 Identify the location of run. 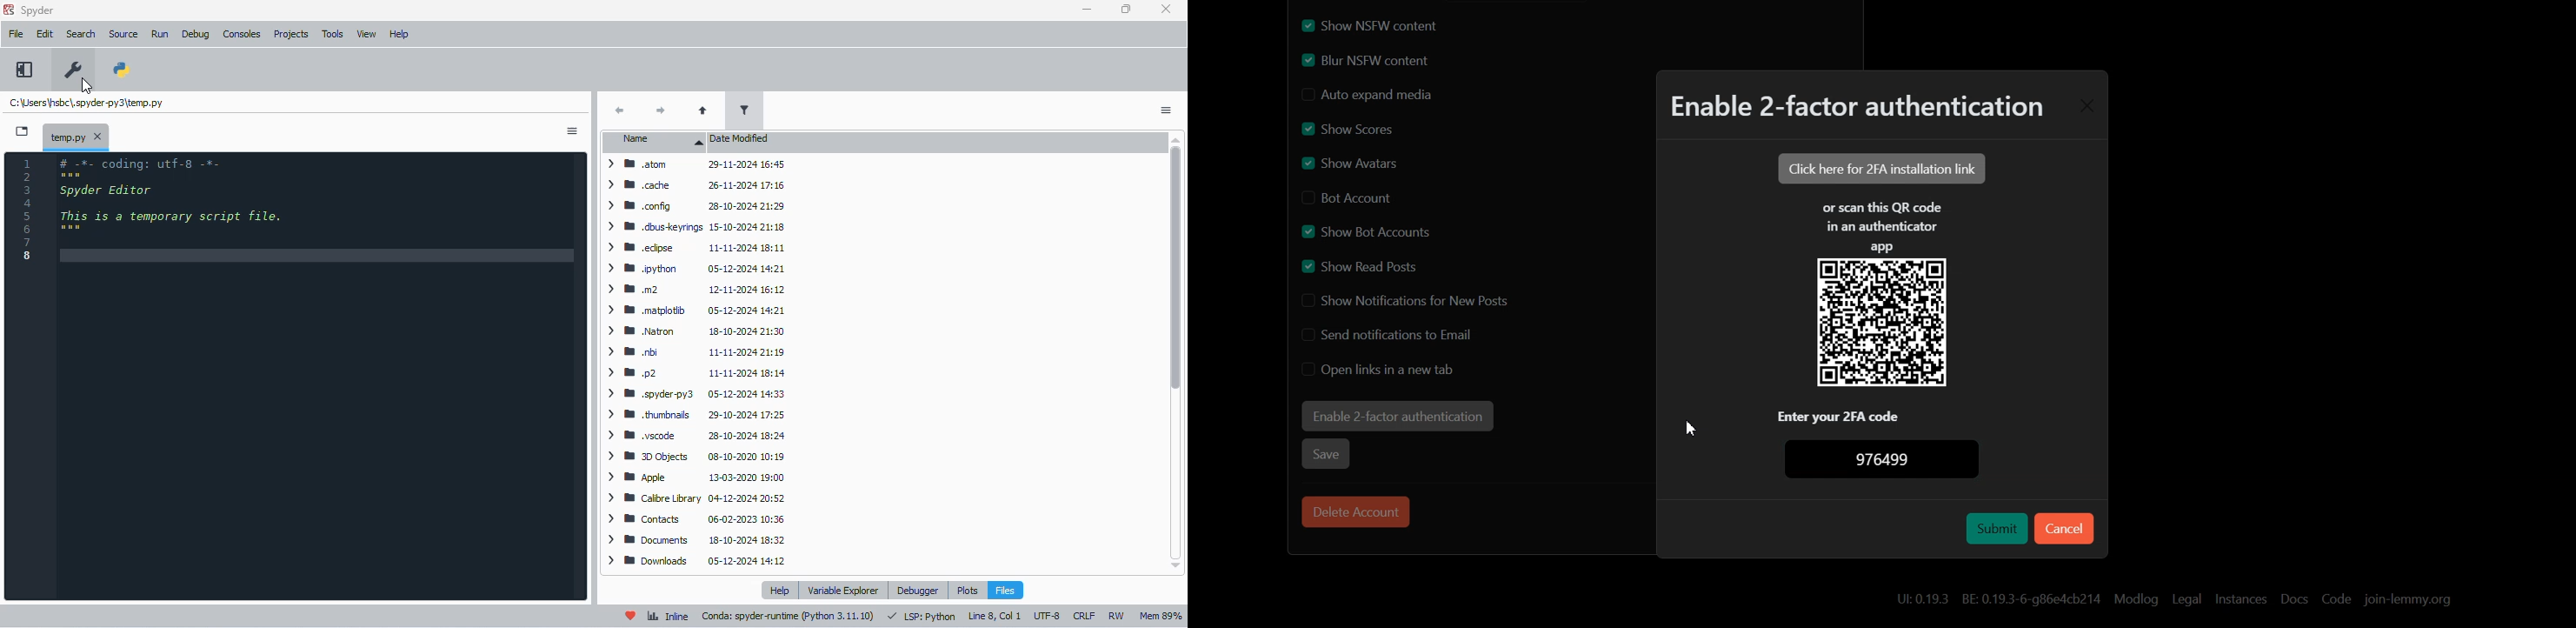
(160, 35).